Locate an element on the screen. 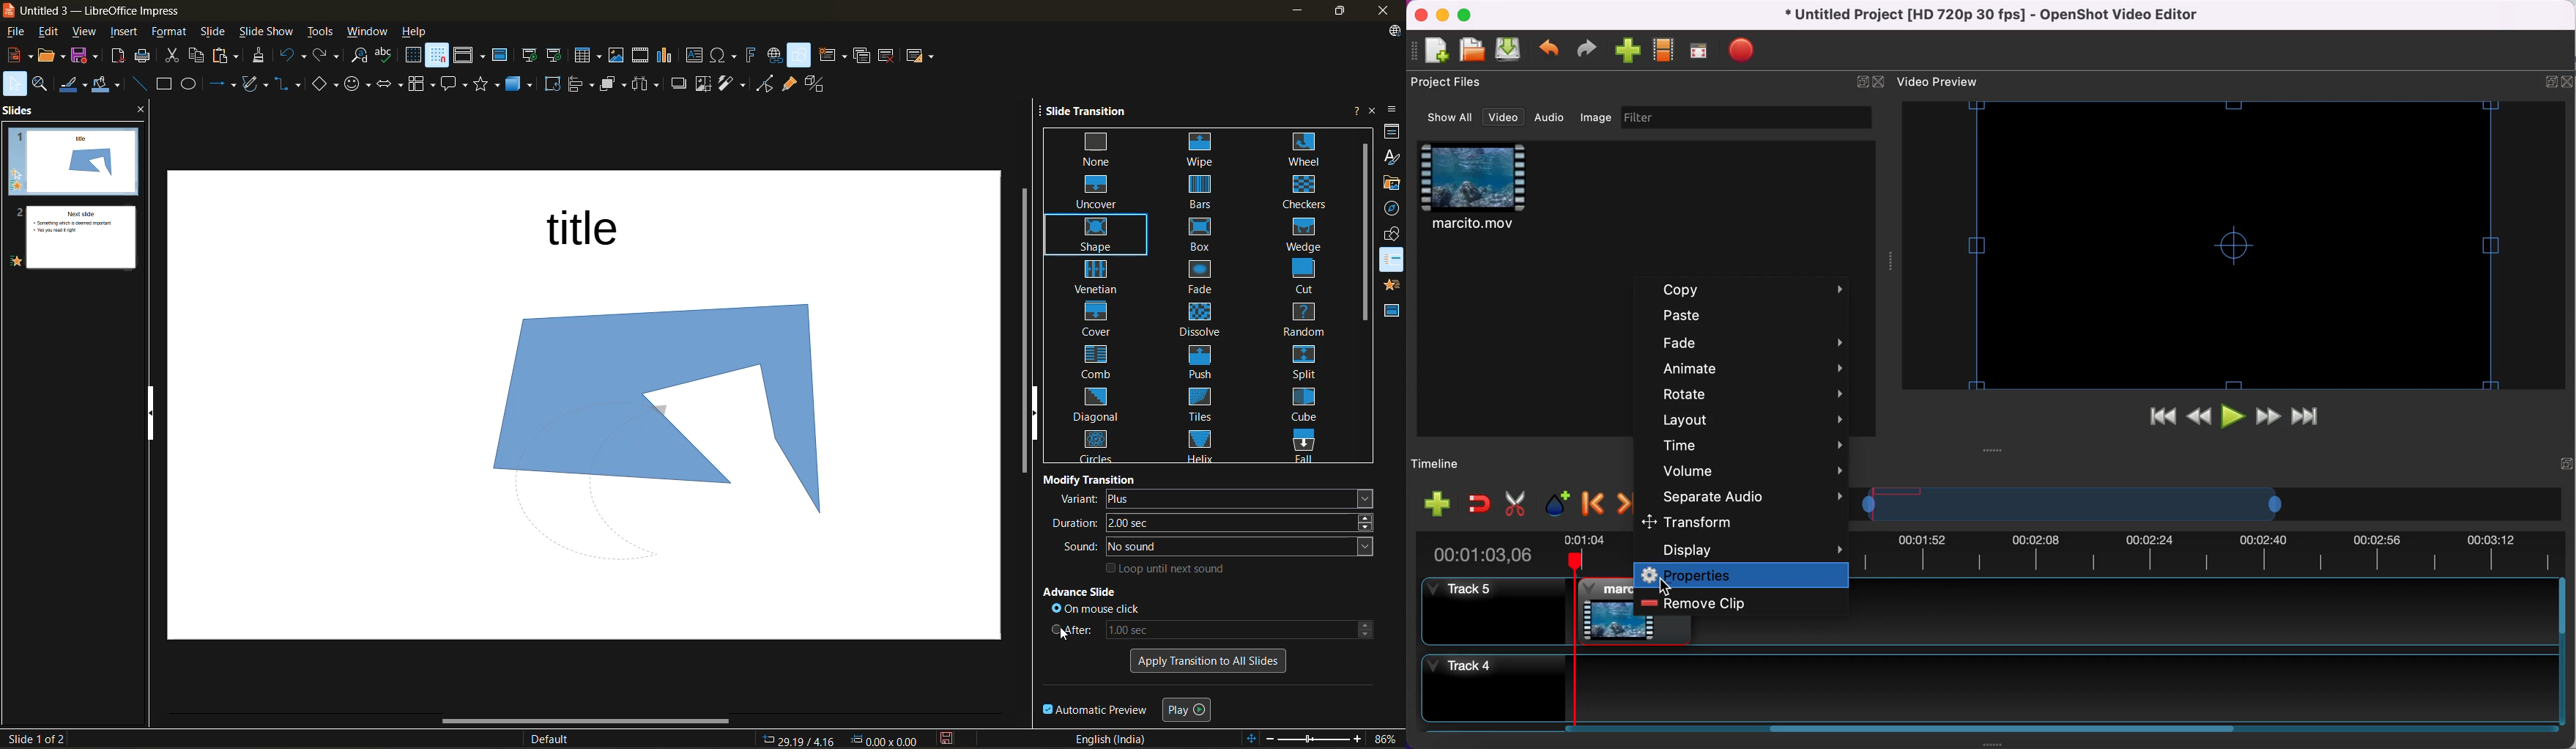 This screenshot has width=2576, height=756. duration is located at coordinates (1216, 523).